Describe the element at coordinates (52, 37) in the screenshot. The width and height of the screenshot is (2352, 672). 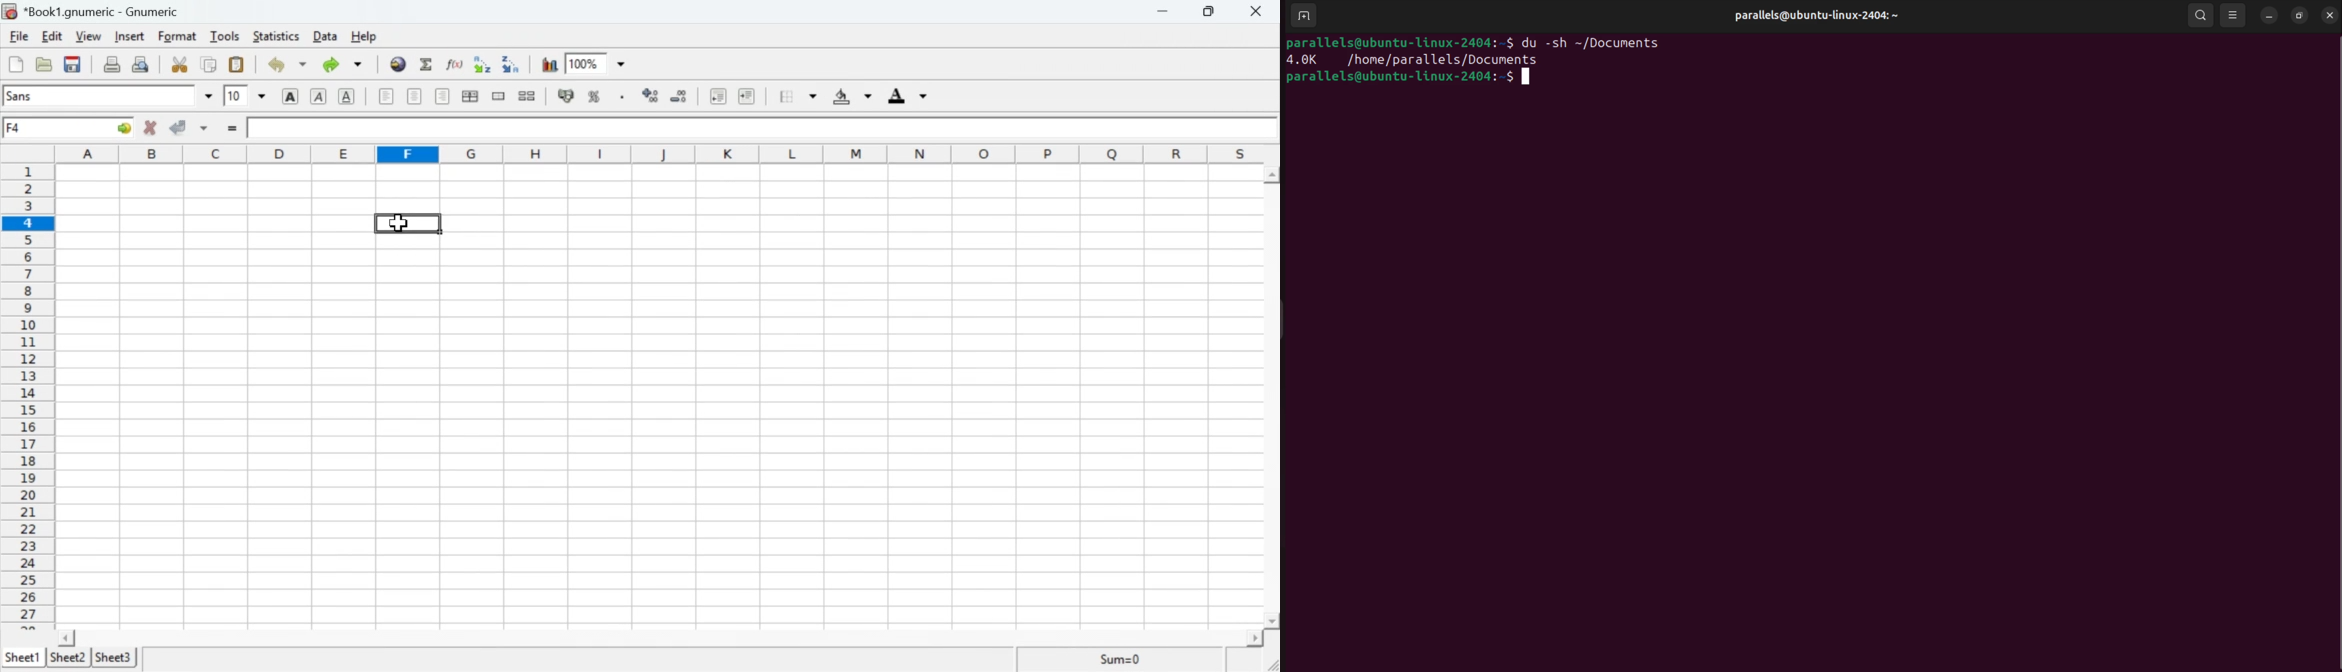
I see `Edit` at that location.